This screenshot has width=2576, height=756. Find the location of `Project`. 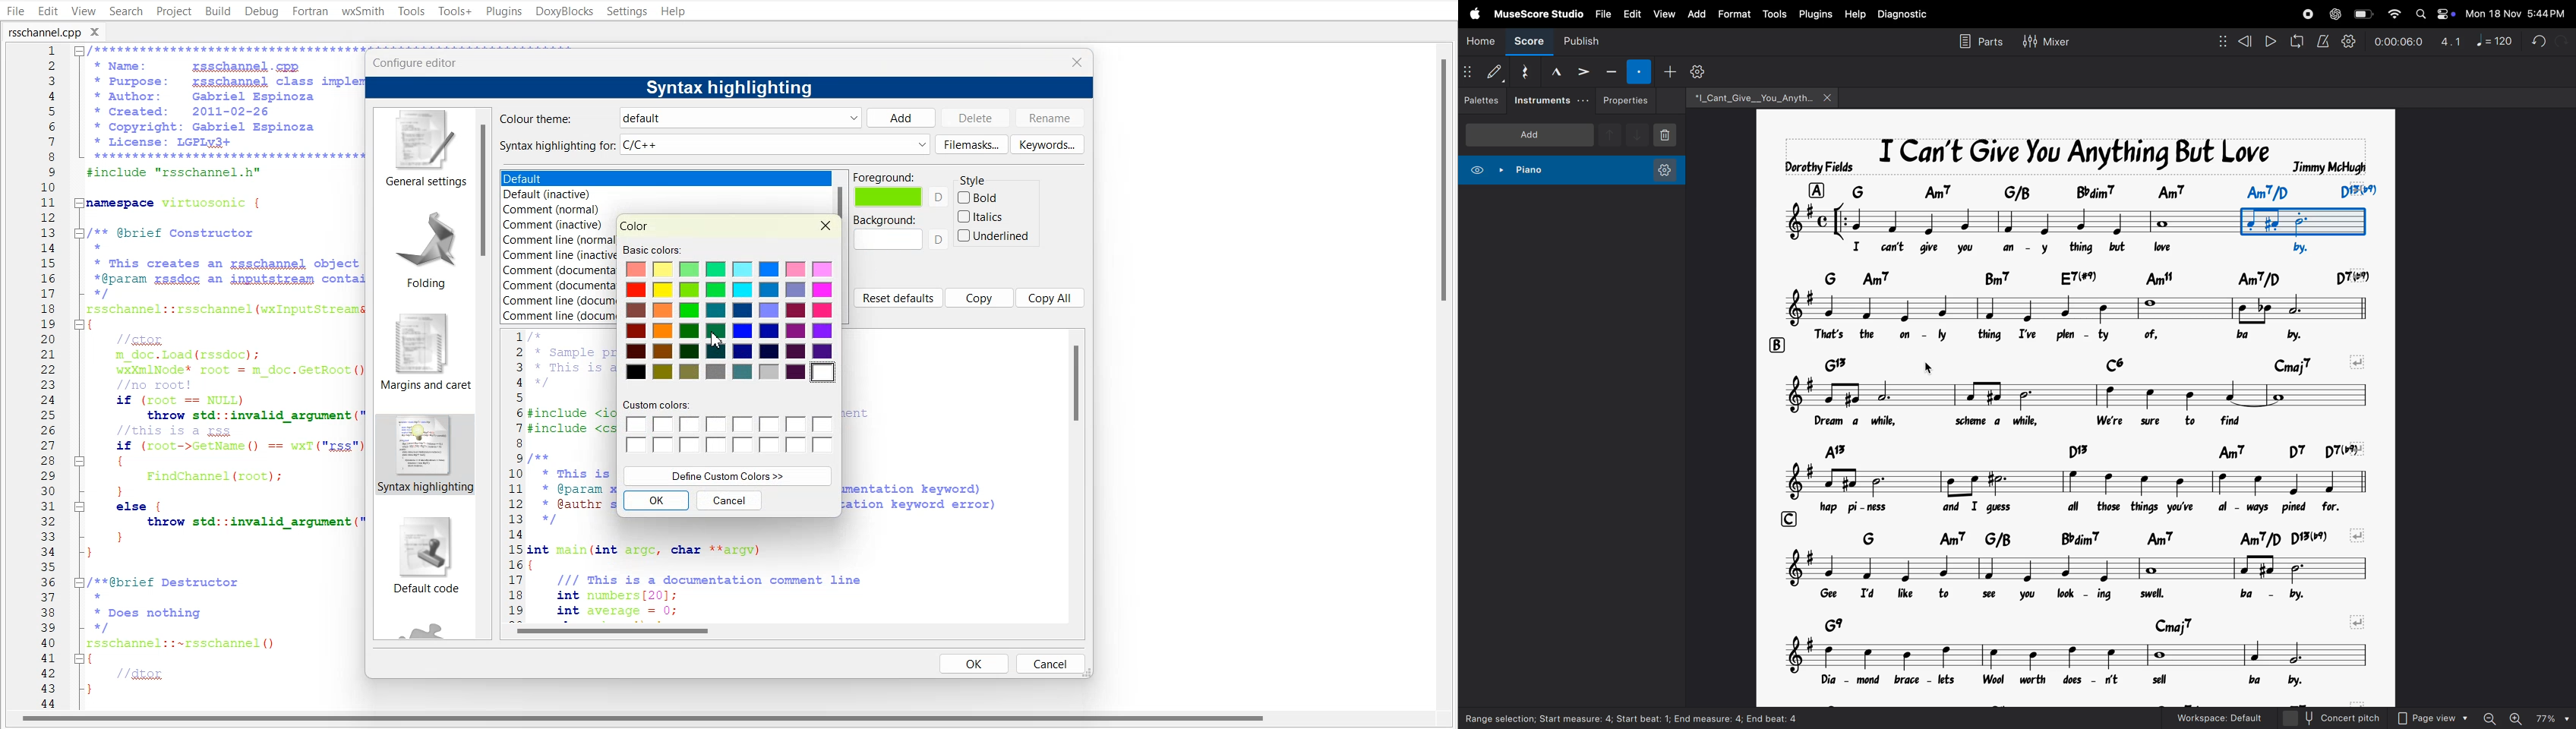

Project is located at coordinates (173, 11).